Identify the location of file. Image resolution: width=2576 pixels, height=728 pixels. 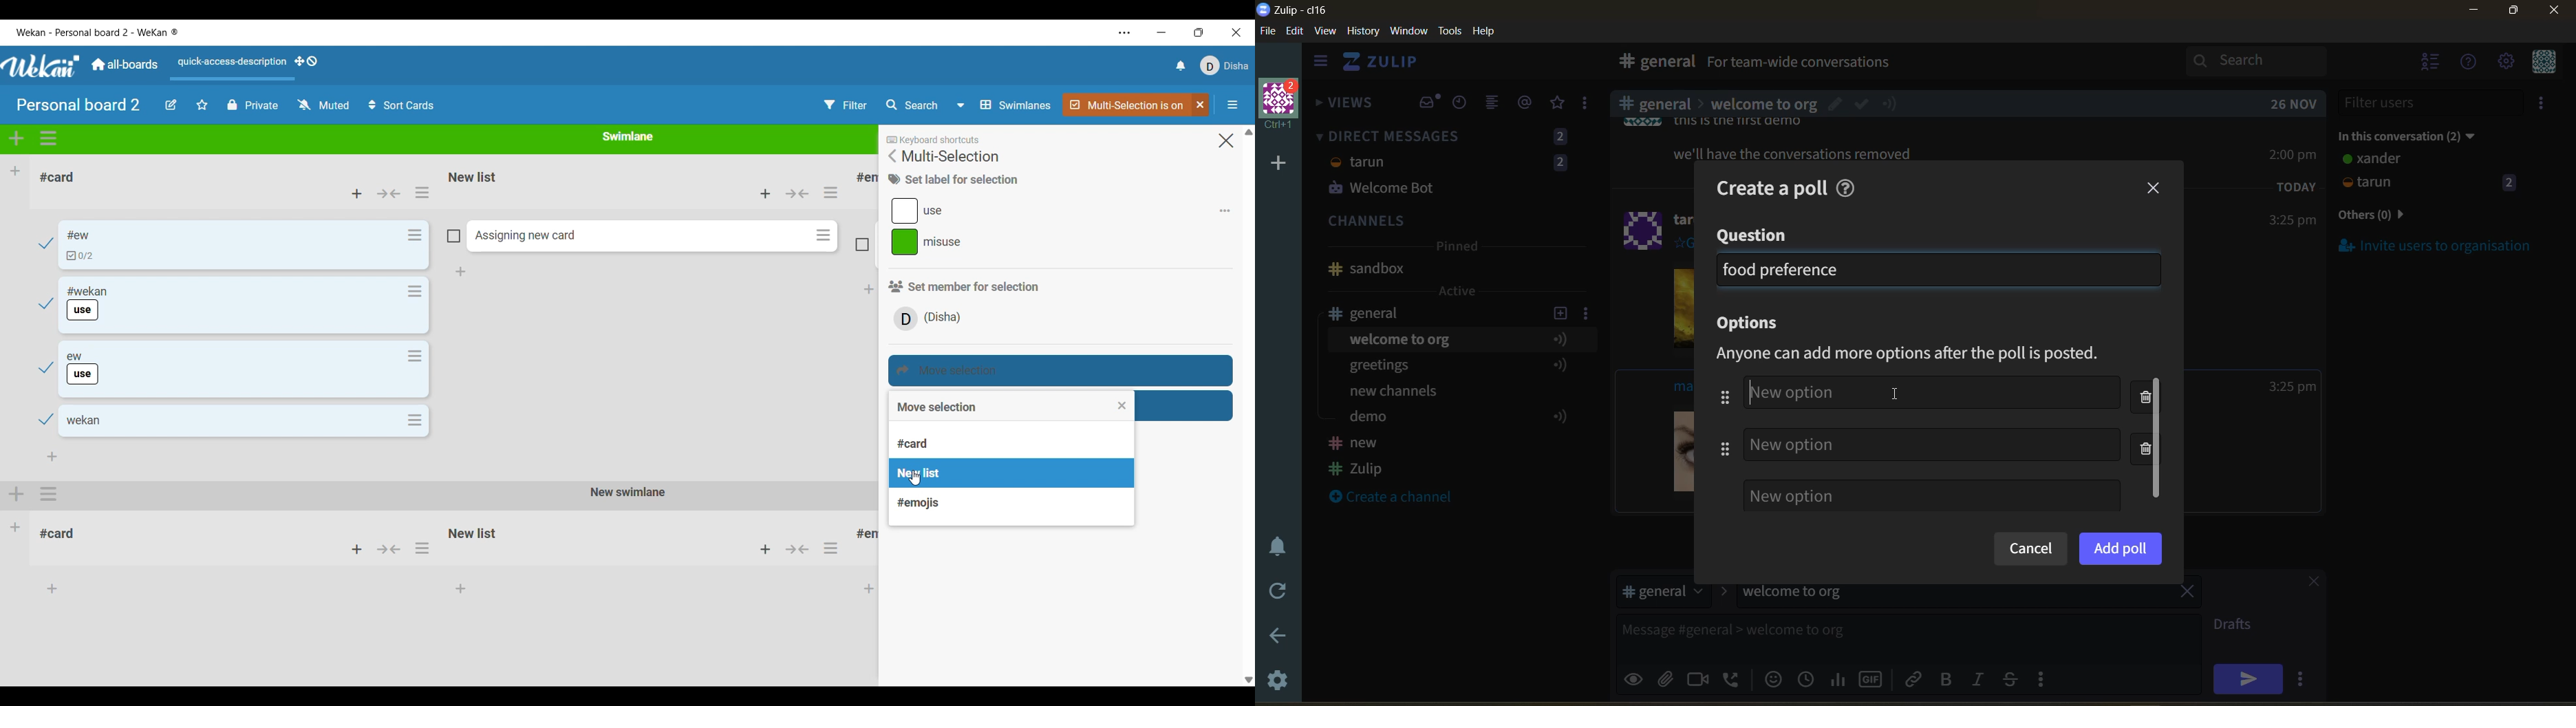
(1269, 34).